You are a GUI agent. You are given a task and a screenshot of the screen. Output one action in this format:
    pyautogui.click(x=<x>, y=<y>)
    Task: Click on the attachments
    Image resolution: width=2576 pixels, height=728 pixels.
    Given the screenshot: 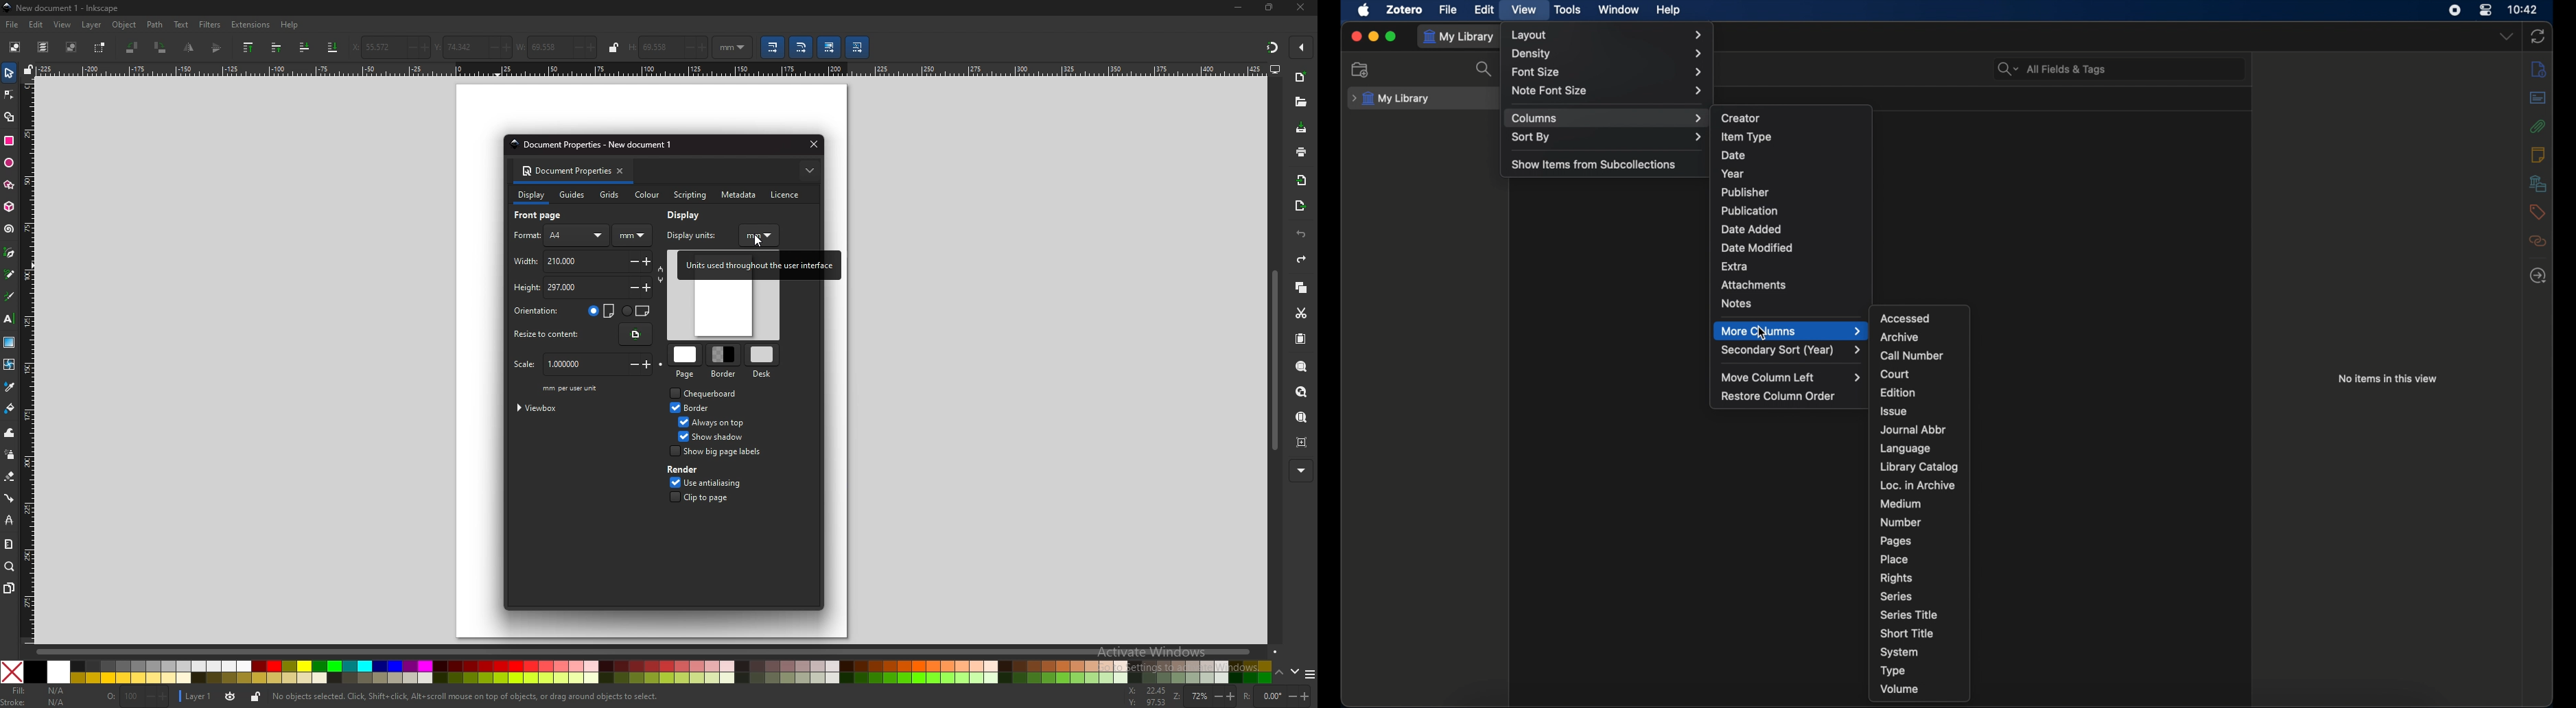 What is the action you would take?
    pyautogui.click(x=2538, y=127)
    